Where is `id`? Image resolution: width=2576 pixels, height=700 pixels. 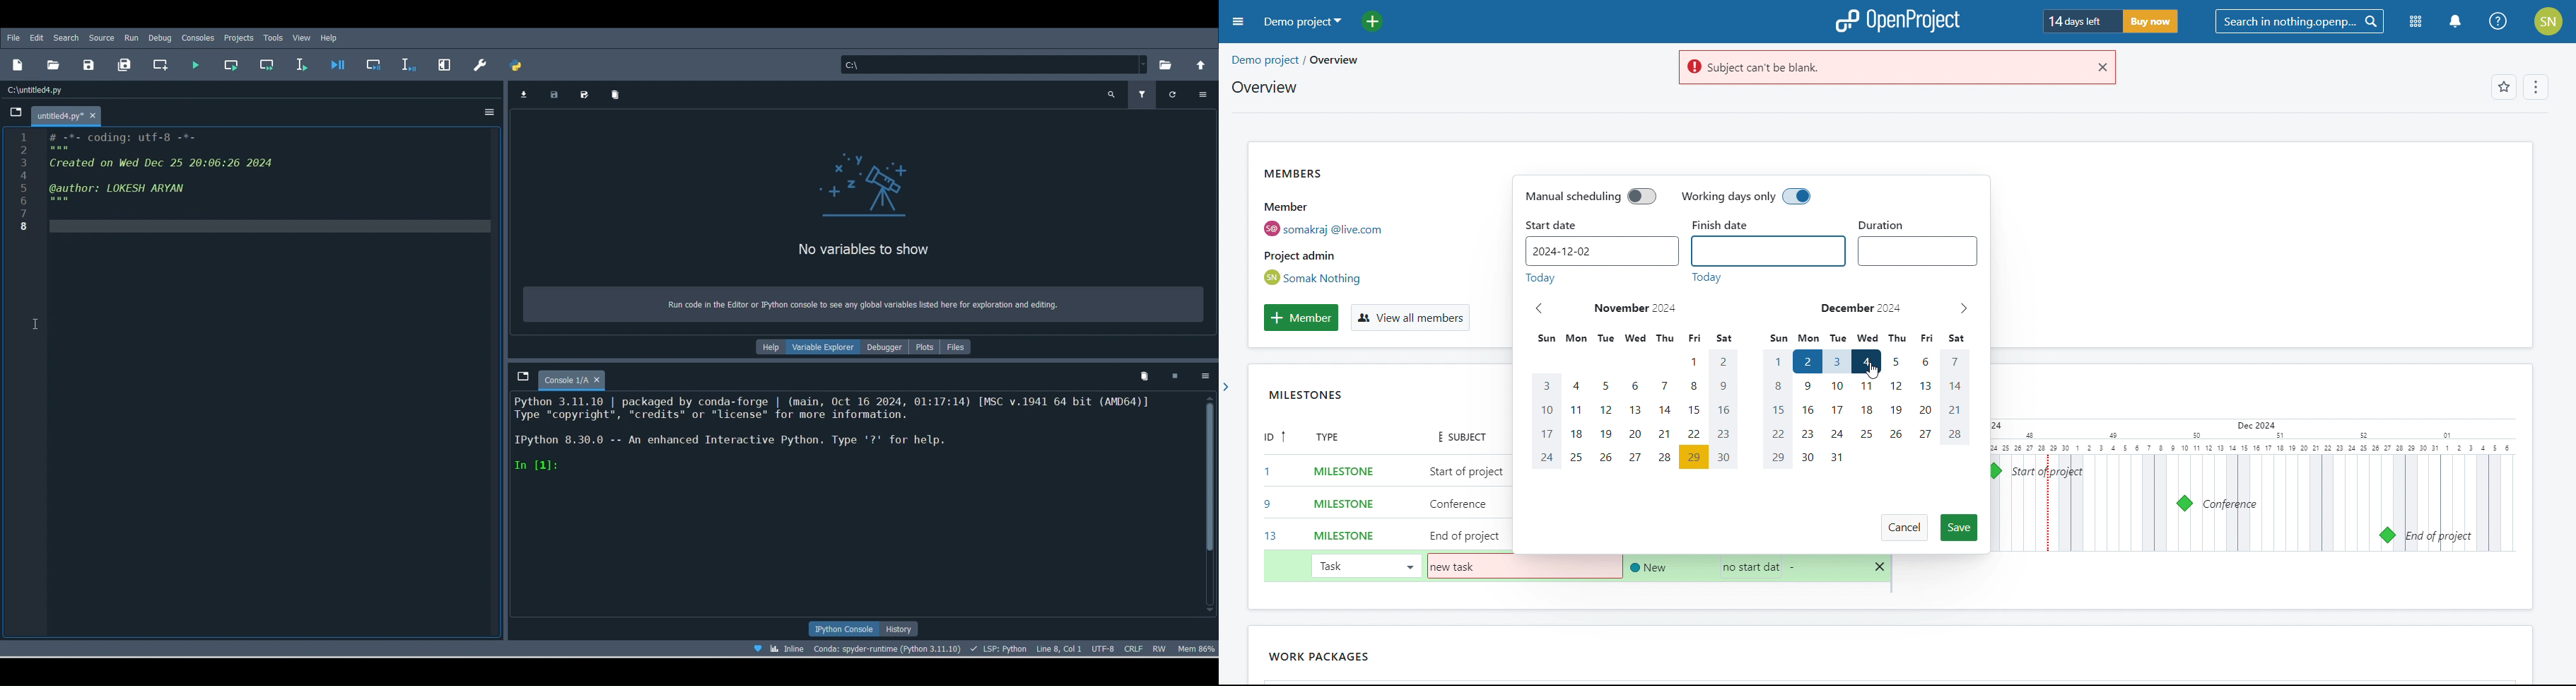 id is located at coordinates (1270, 489).